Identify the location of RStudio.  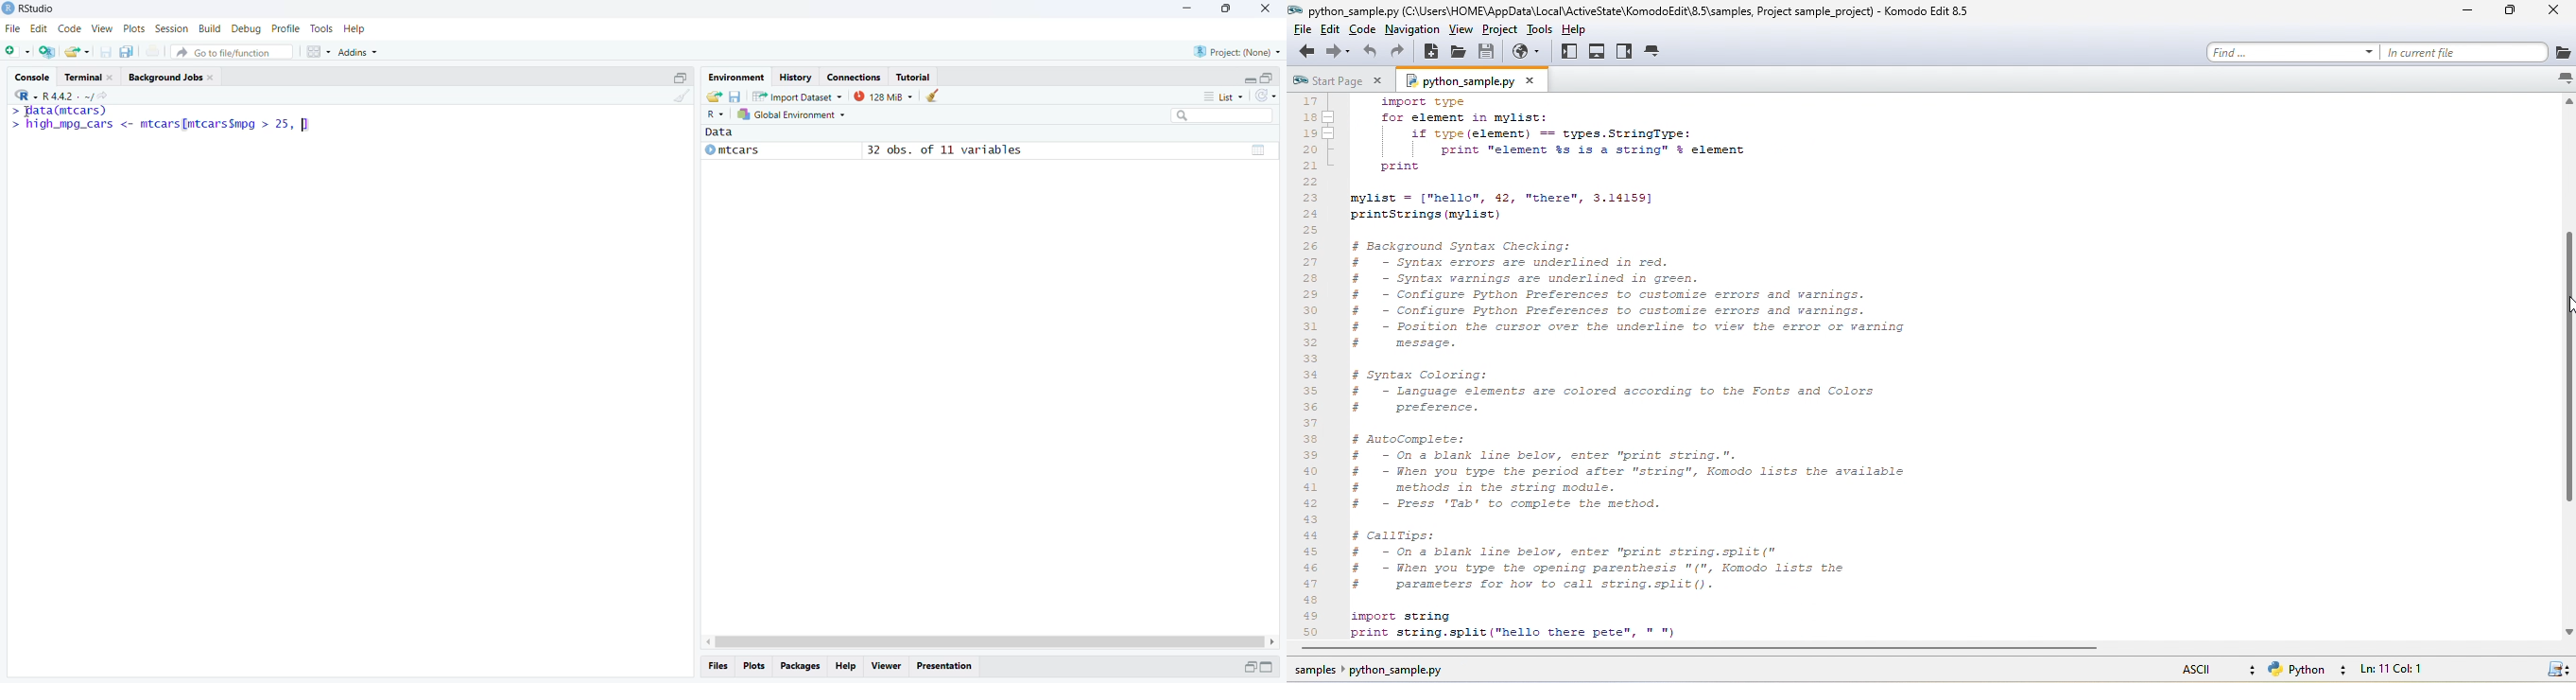
(36, 7).